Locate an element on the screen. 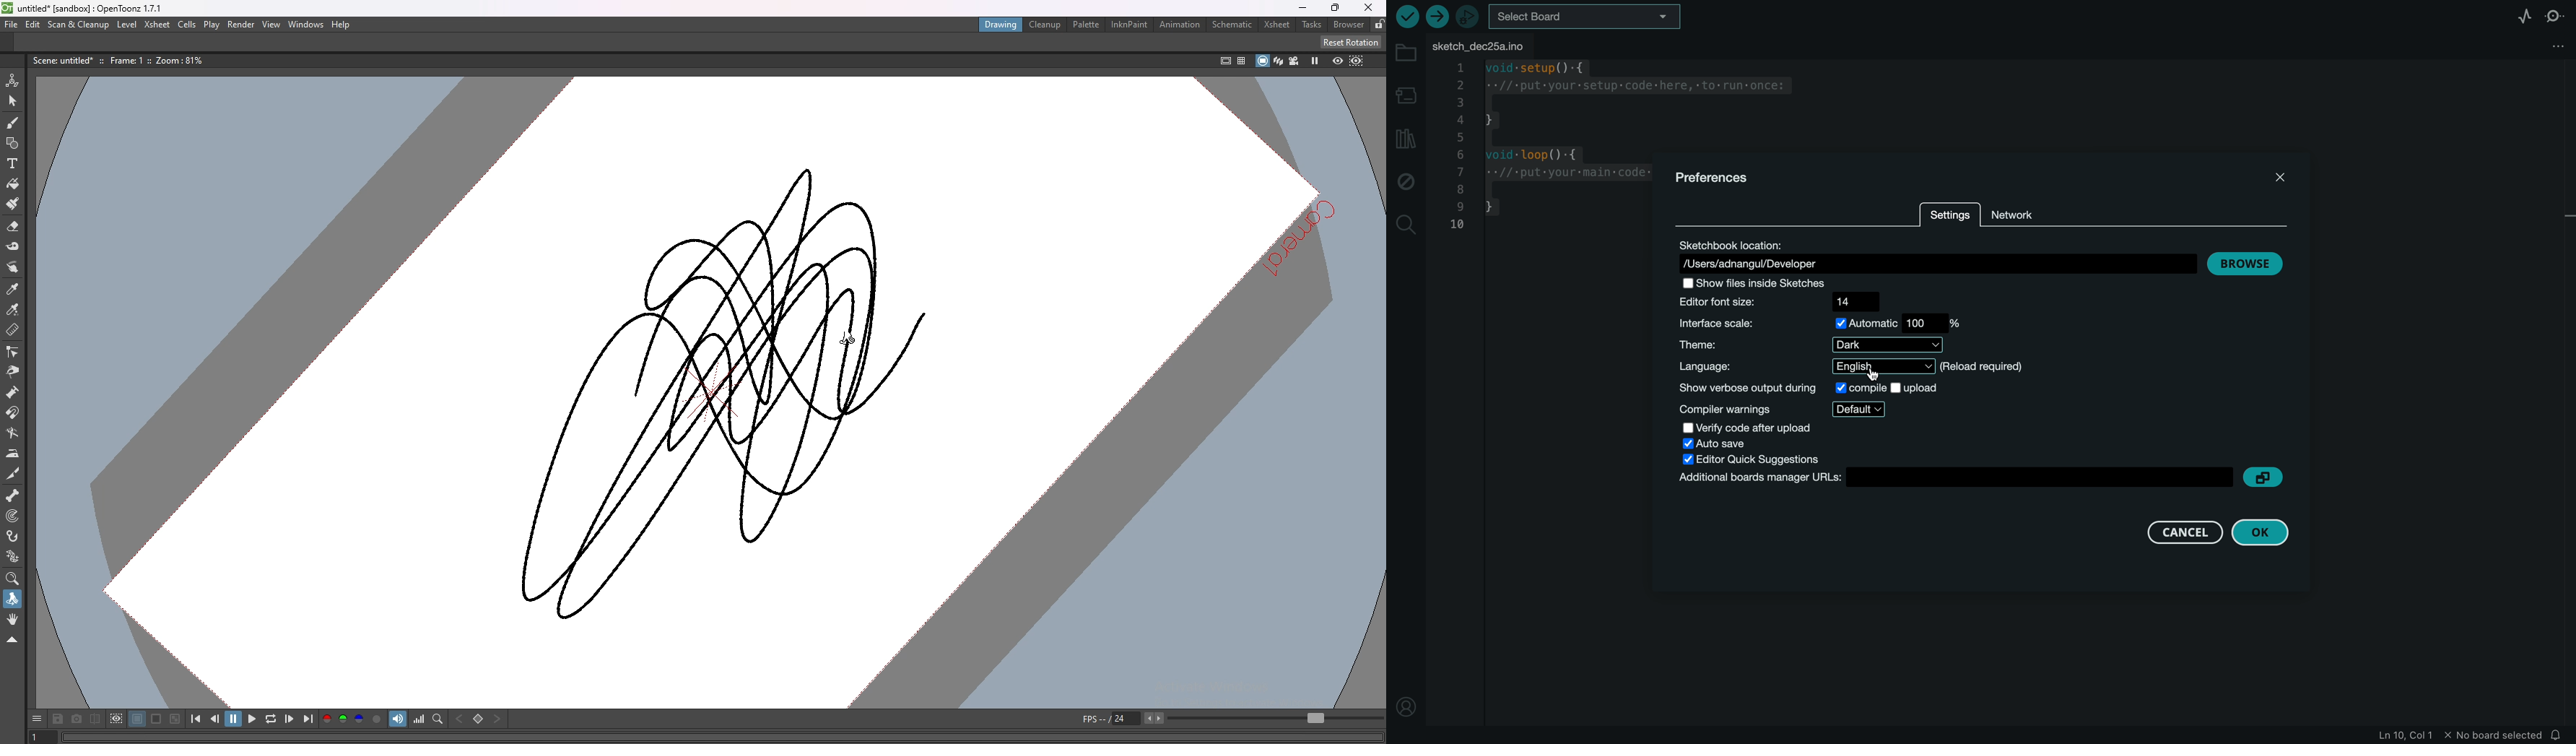 The image size is (2576, 756). set key is located at coordinates (478, 719).